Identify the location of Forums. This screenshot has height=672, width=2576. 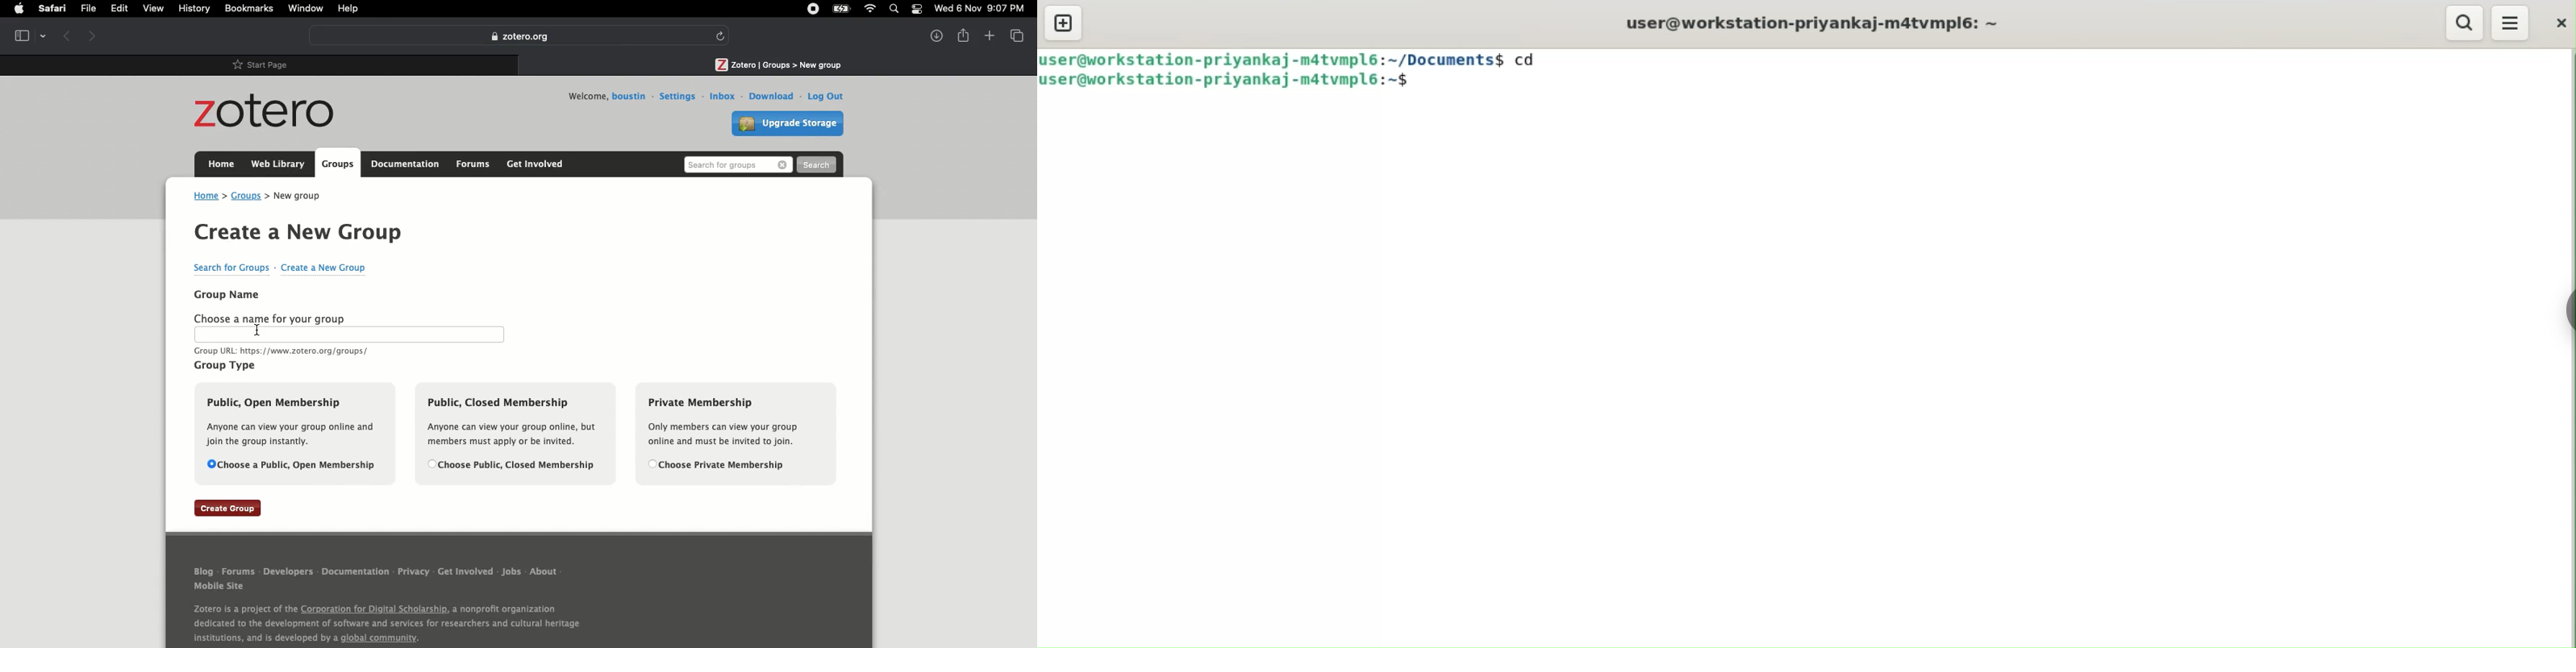
(240, 572).